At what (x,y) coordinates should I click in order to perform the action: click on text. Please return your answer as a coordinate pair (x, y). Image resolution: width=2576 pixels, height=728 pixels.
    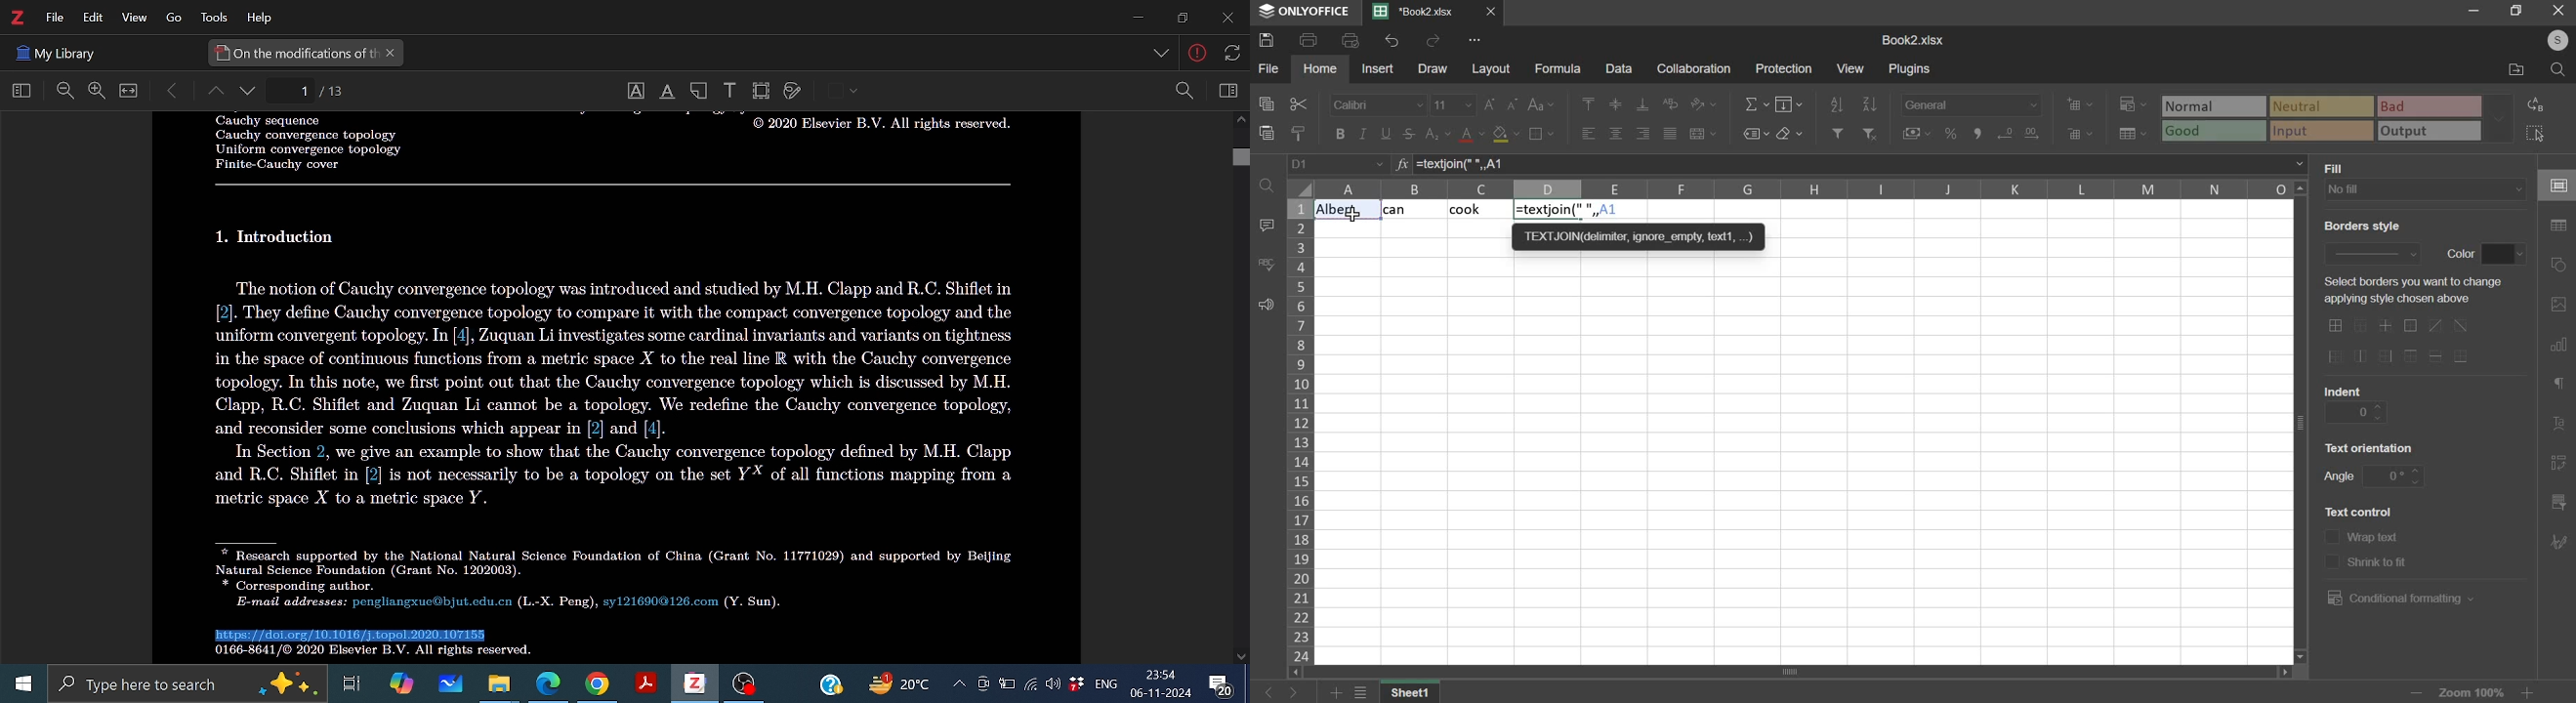
    Looking at the image, I should click on (2461, 252).